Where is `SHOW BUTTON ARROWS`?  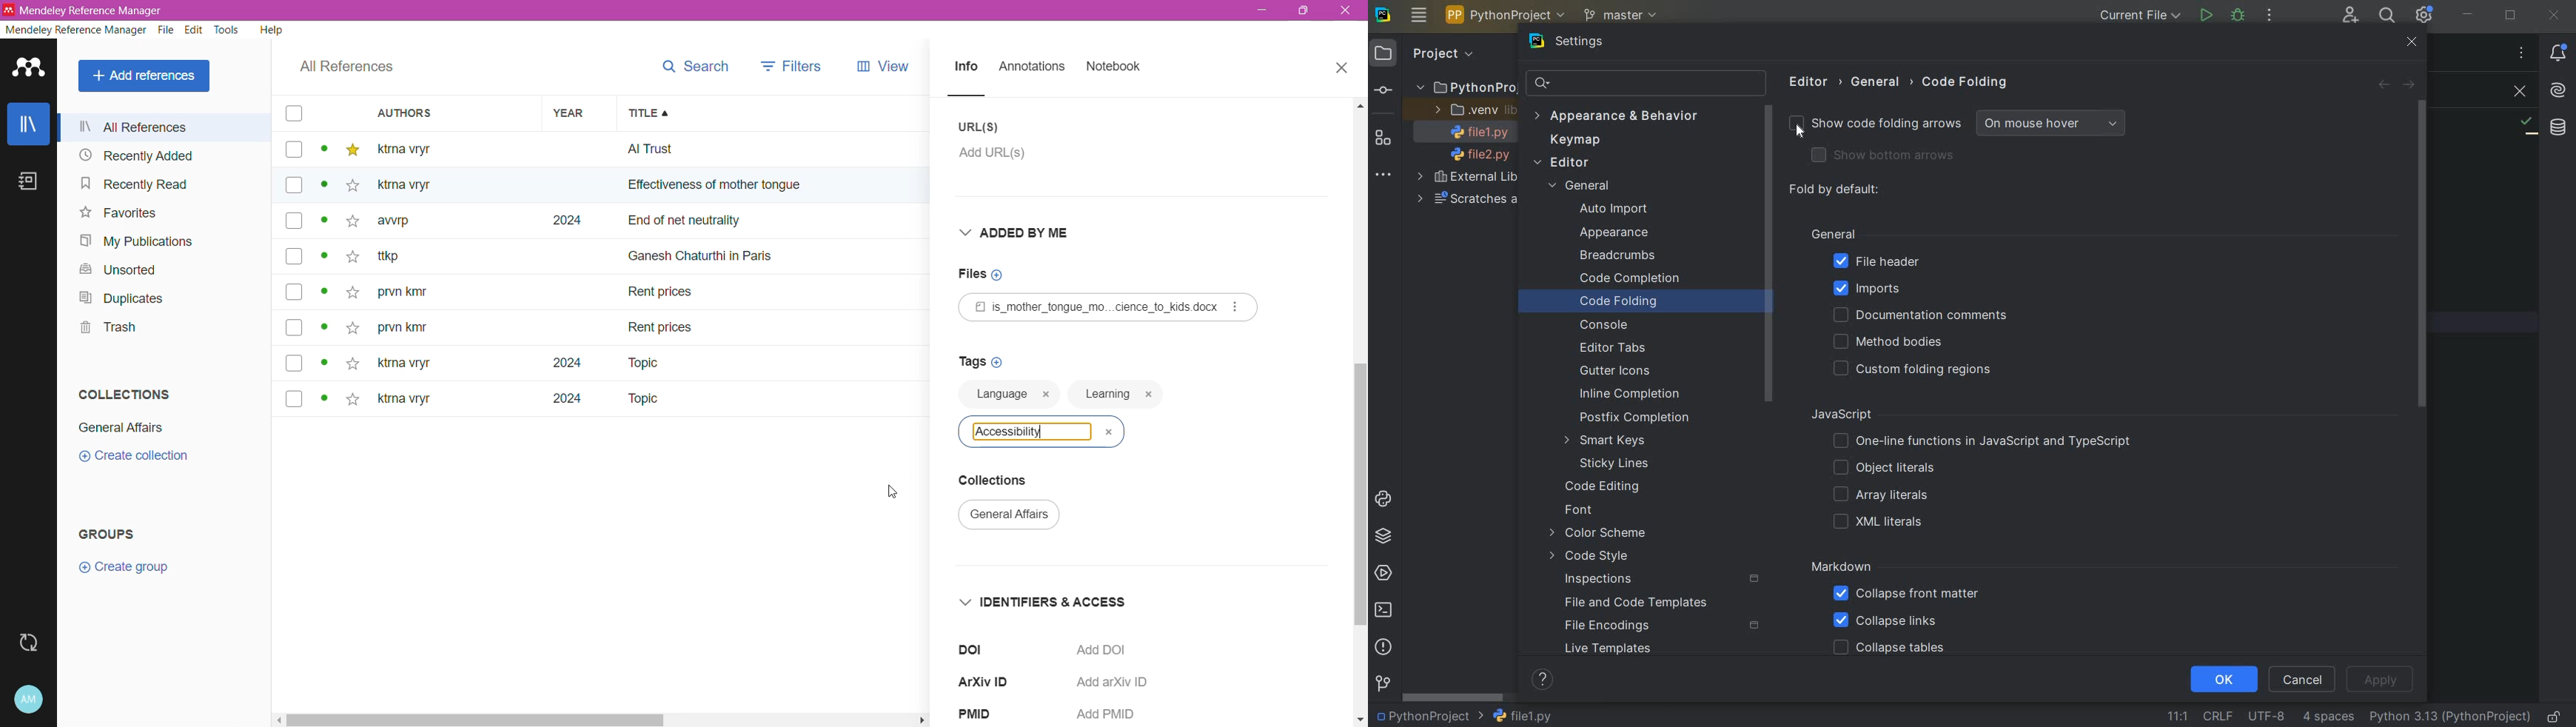
SHOW BUTTON ARROWS is located at coordinates (1890, 156).